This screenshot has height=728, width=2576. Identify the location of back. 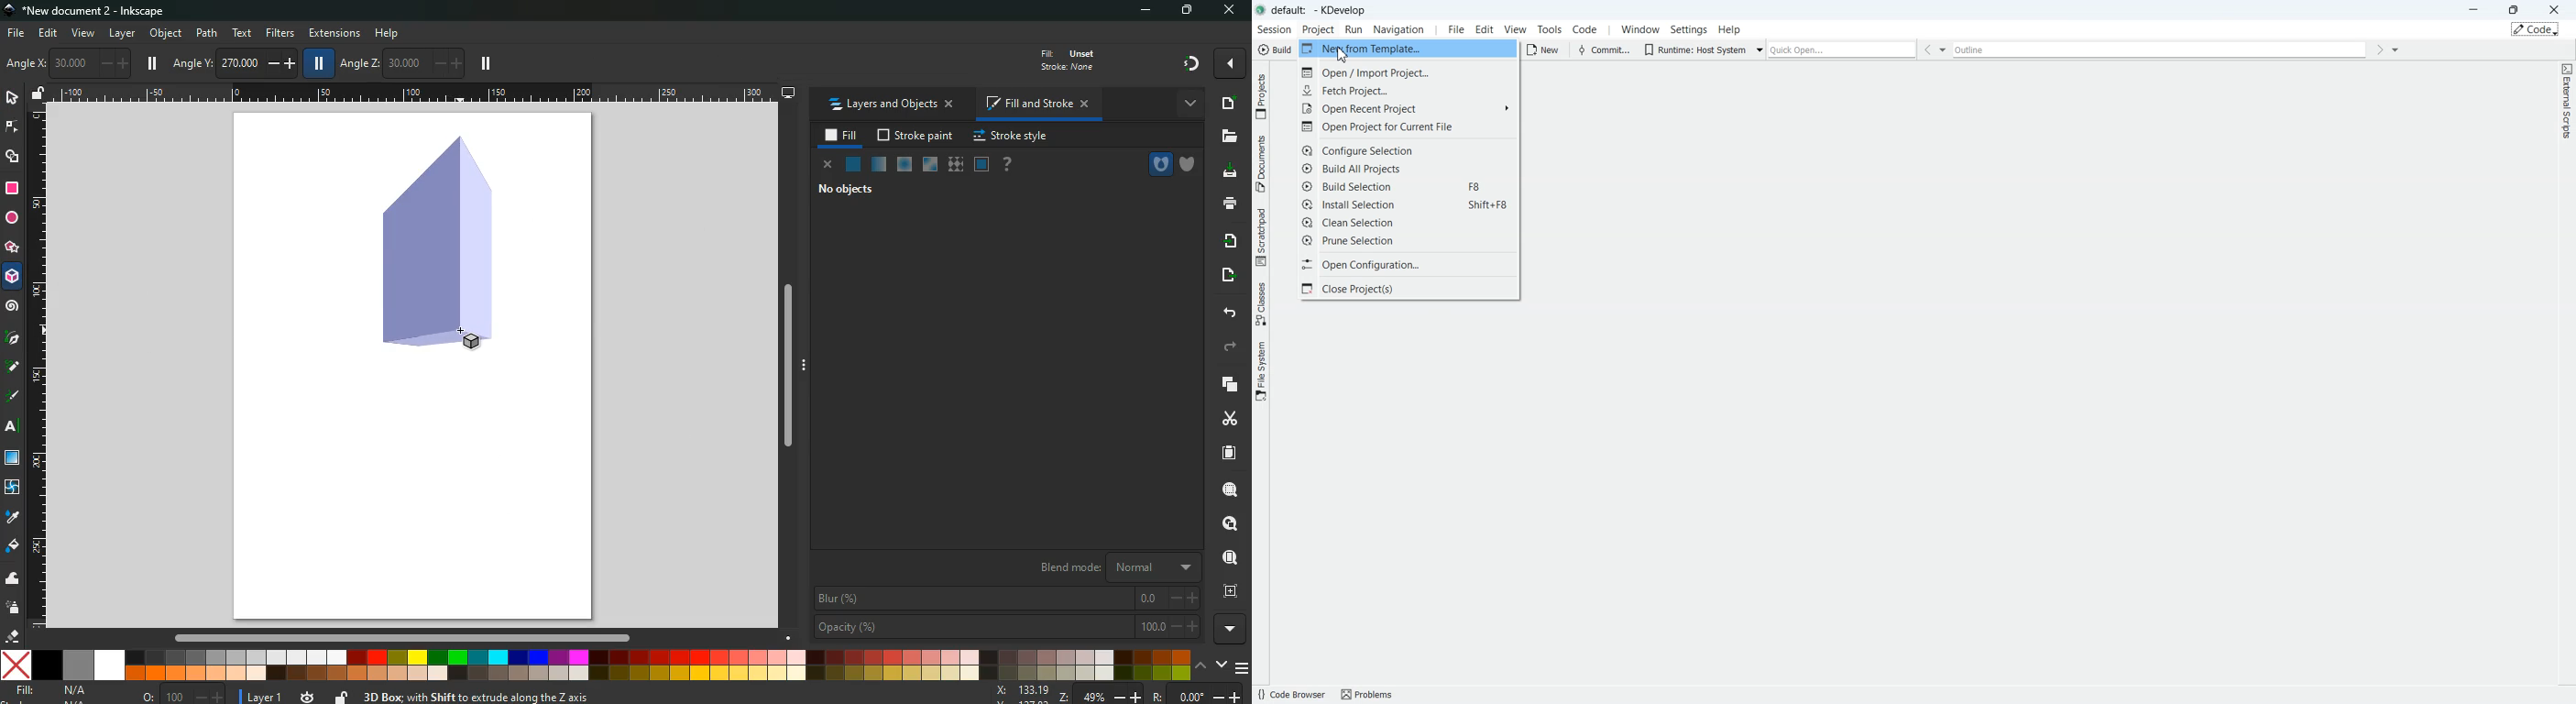
(1226, 313).